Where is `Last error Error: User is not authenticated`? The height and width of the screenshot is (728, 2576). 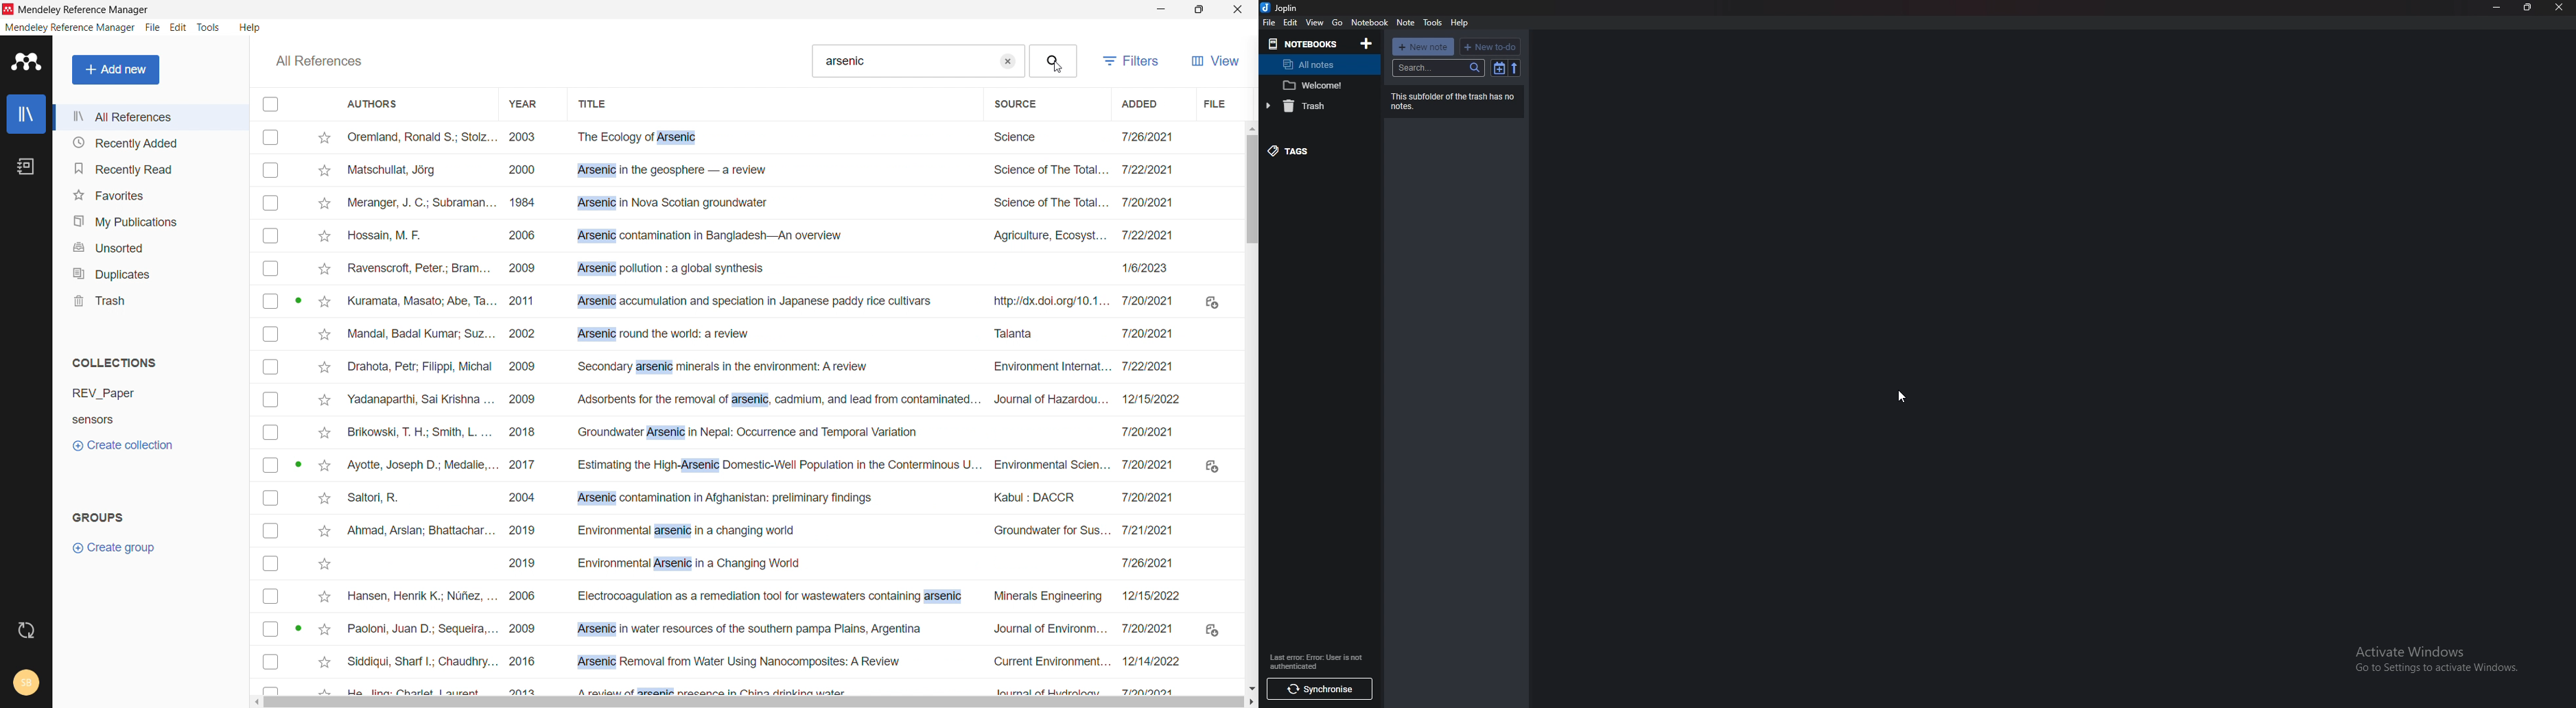
Last error Error: User is not authenticated is located at coordinates (1315, 661).